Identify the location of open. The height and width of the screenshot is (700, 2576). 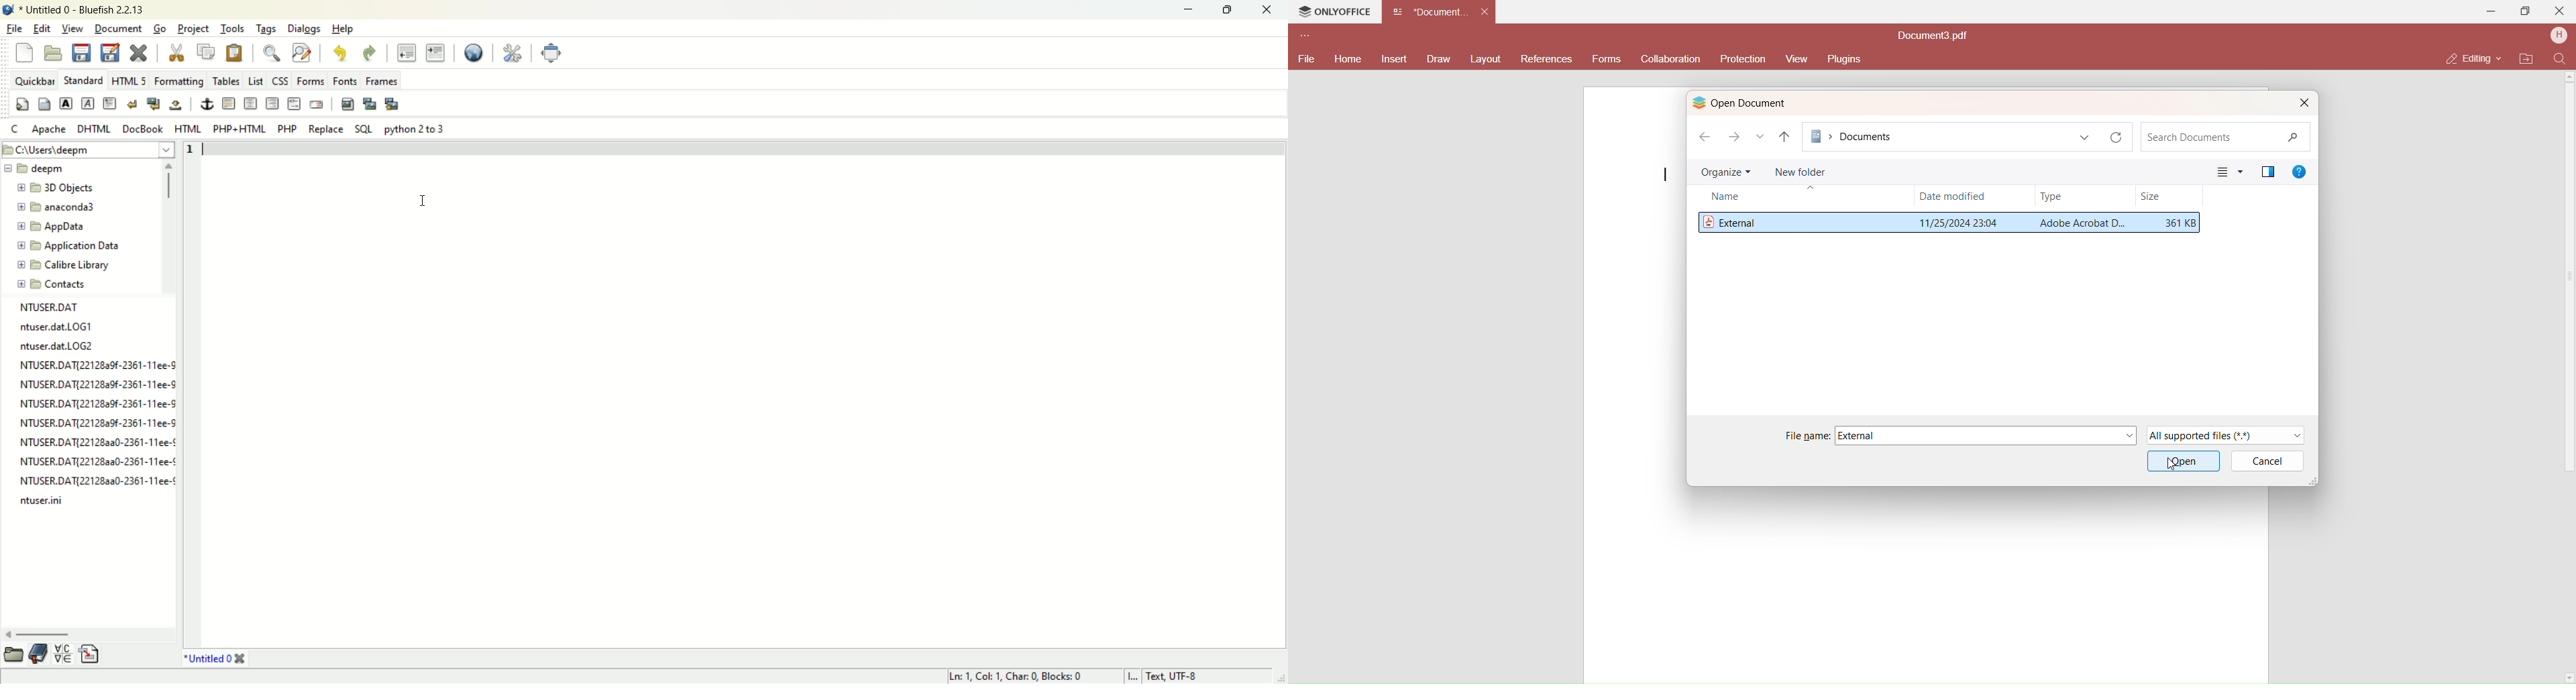
(51, 53).